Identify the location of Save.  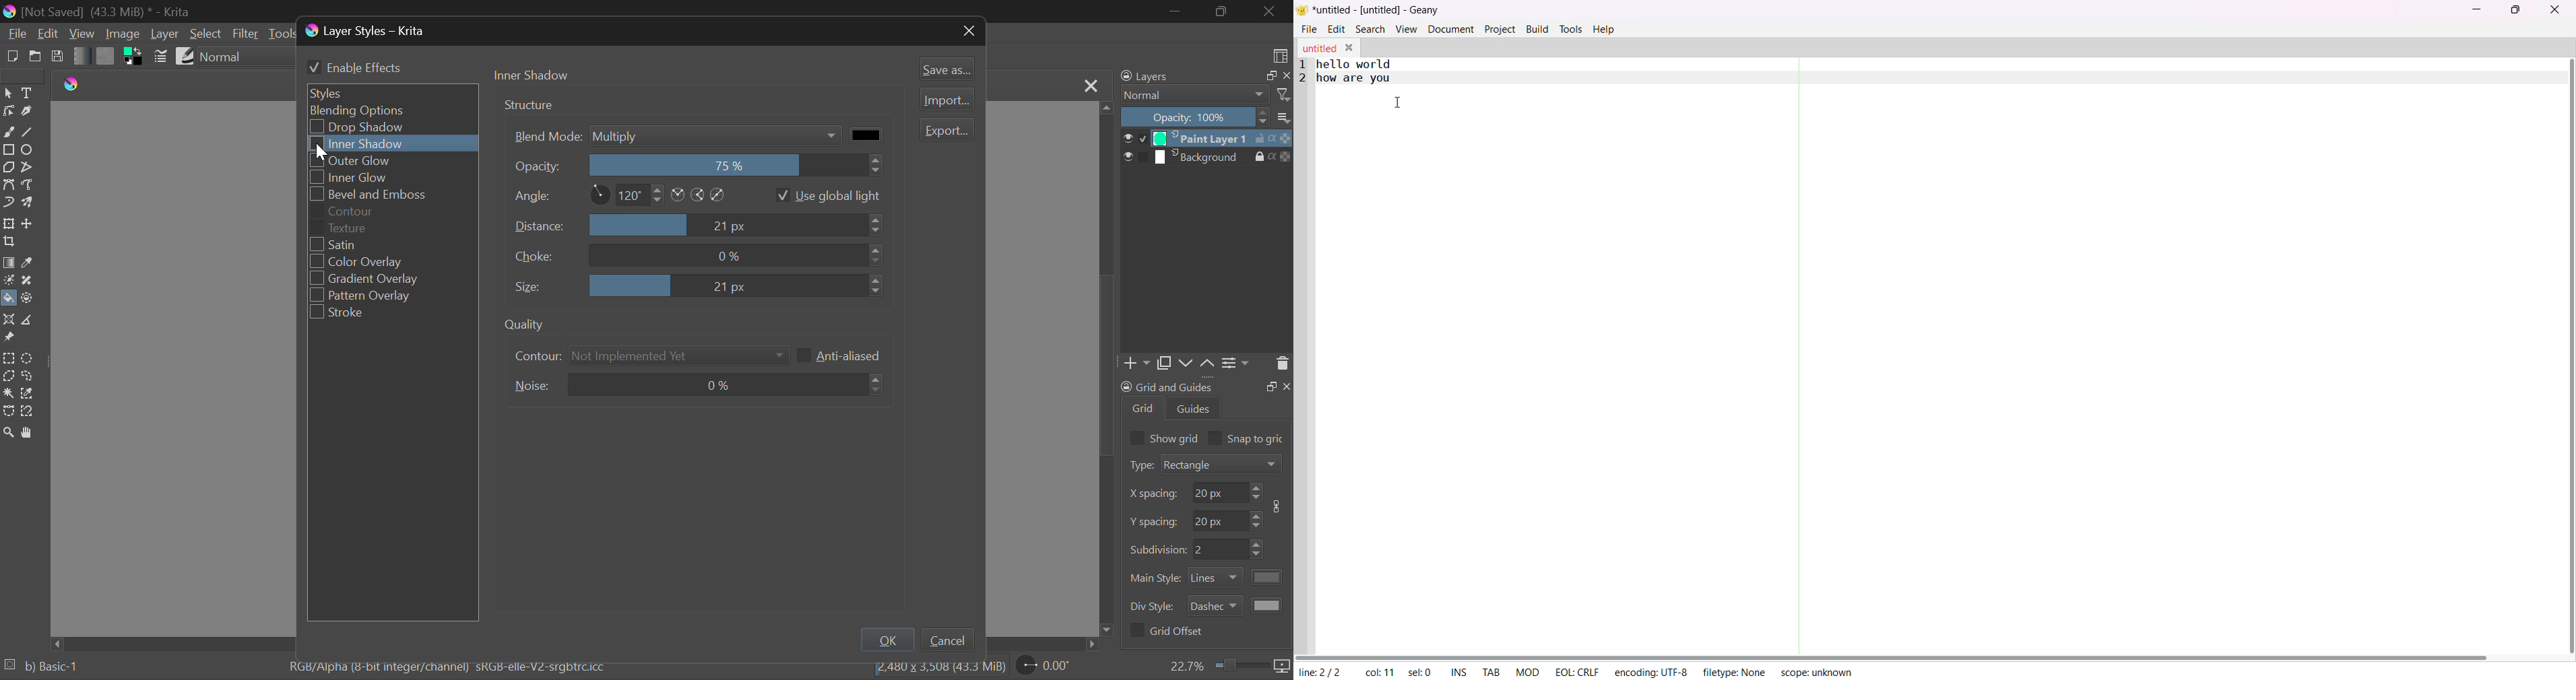
(58, 58).